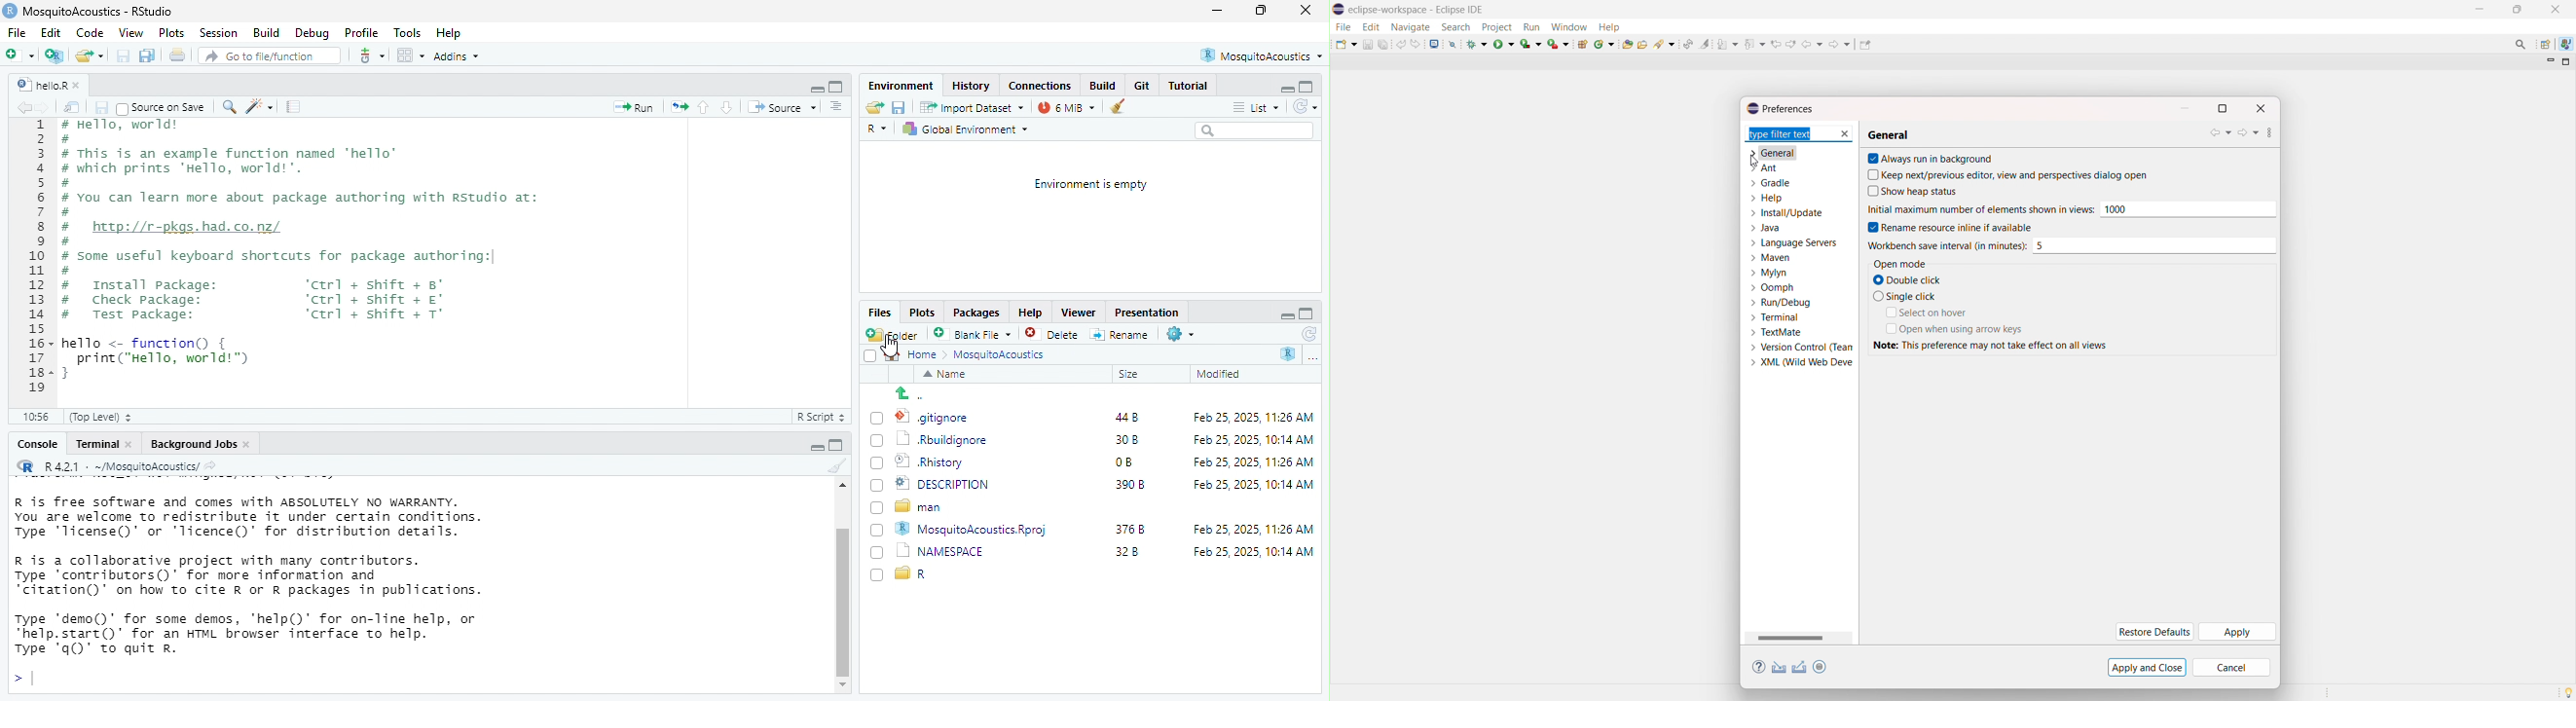 This screenshot has width=2576, height=728. What do you see at coordinates (1193, 86) in the screenshot?
I see `Tutorial` at bounding box center [1193, 86].